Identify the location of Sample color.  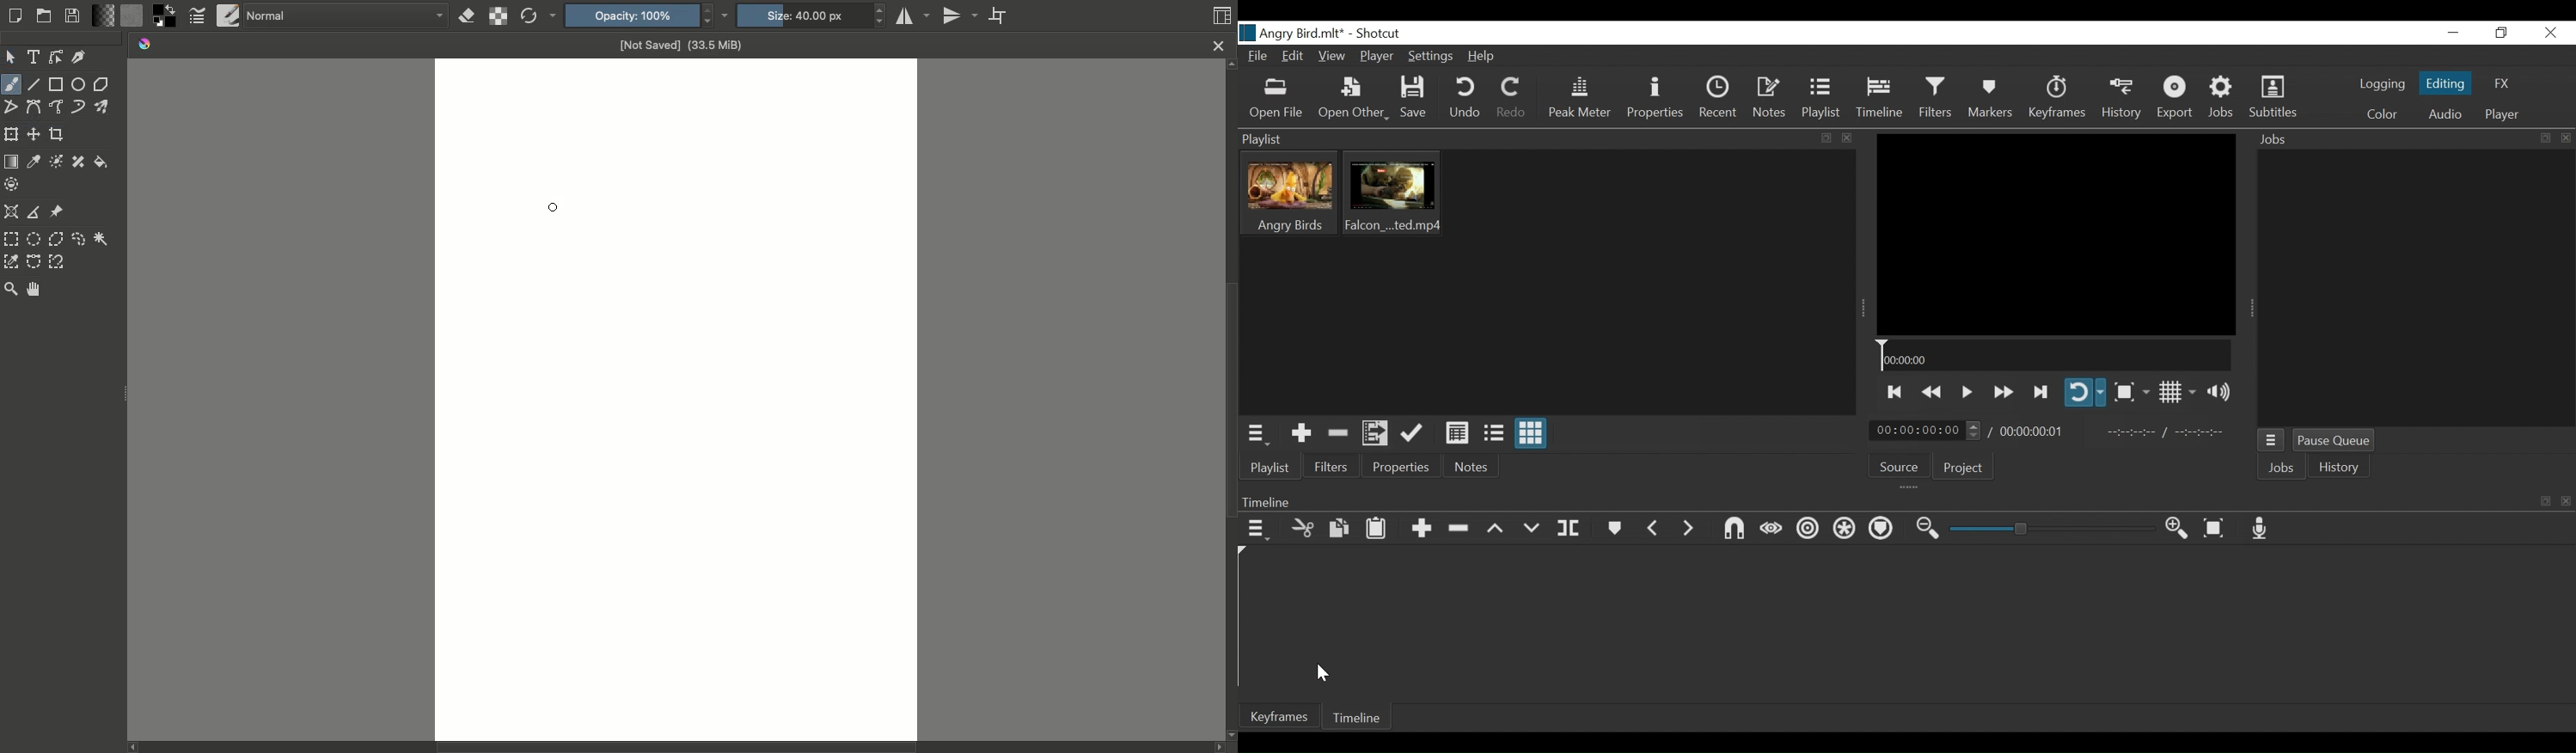
(34, 161).